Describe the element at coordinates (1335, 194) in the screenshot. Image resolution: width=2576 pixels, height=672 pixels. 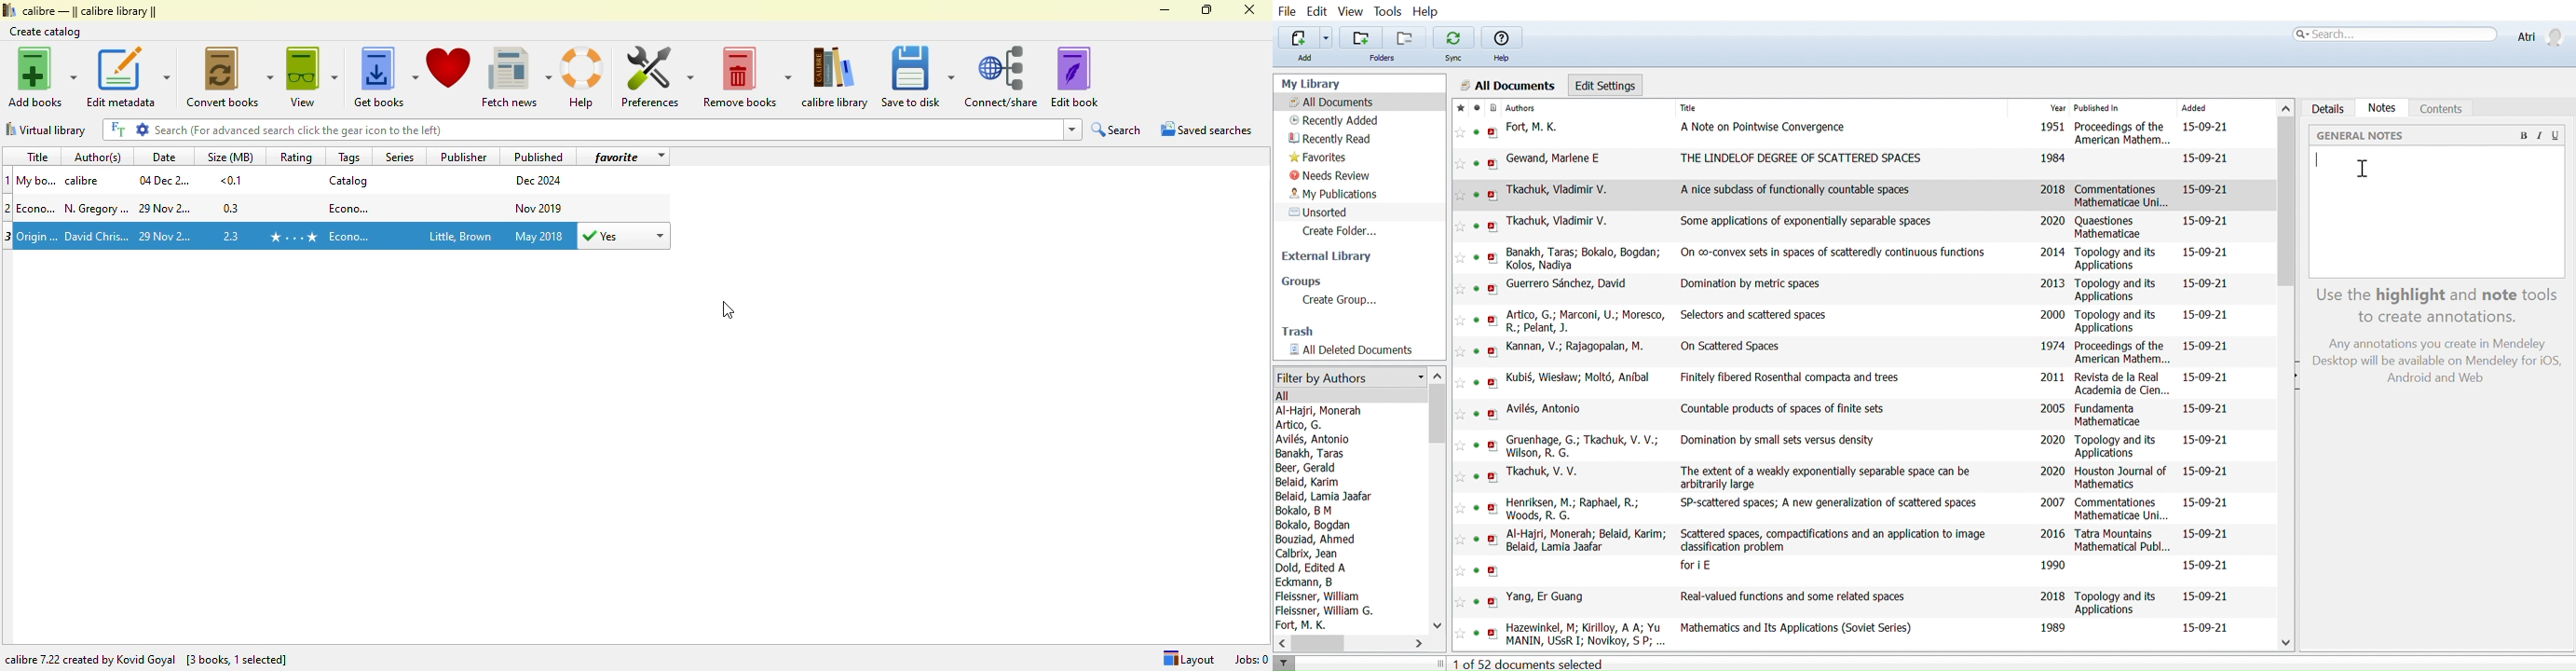
I see `My publications` at that location.